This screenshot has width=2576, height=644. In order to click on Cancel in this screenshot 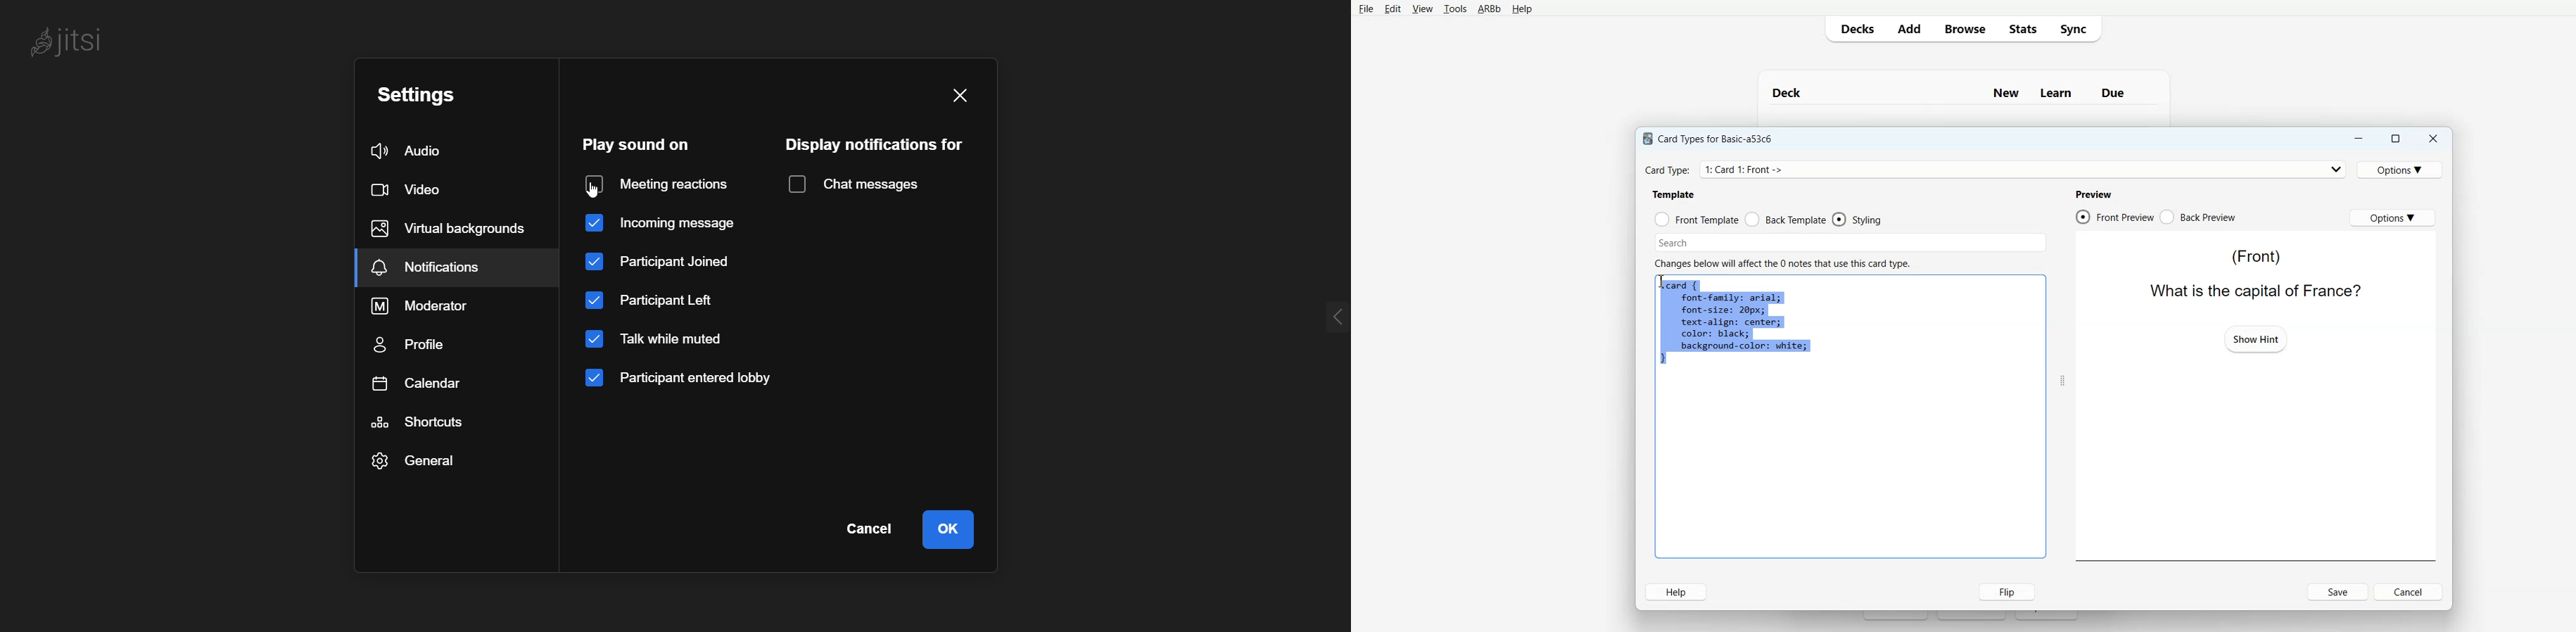, I will do `click(2410, 591)`.